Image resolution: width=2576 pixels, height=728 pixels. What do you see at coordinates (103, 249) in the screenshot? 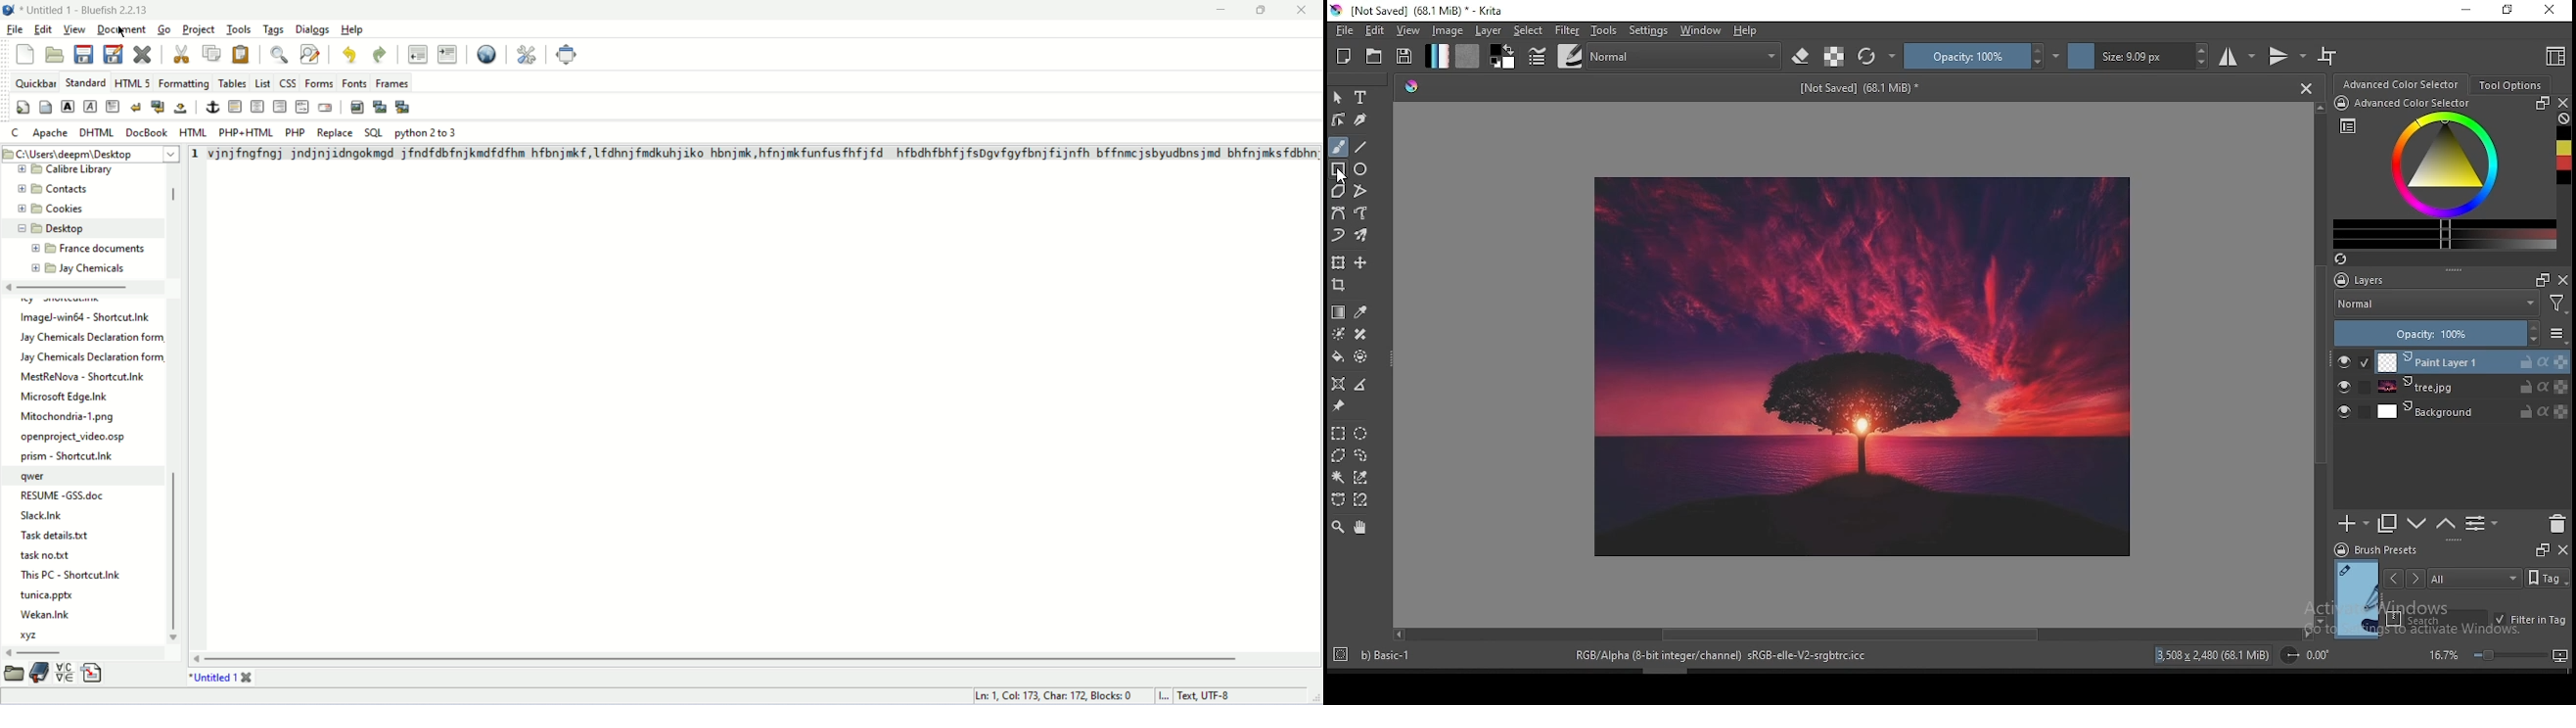
I see `France documents.` at bounding box center [103, 249].